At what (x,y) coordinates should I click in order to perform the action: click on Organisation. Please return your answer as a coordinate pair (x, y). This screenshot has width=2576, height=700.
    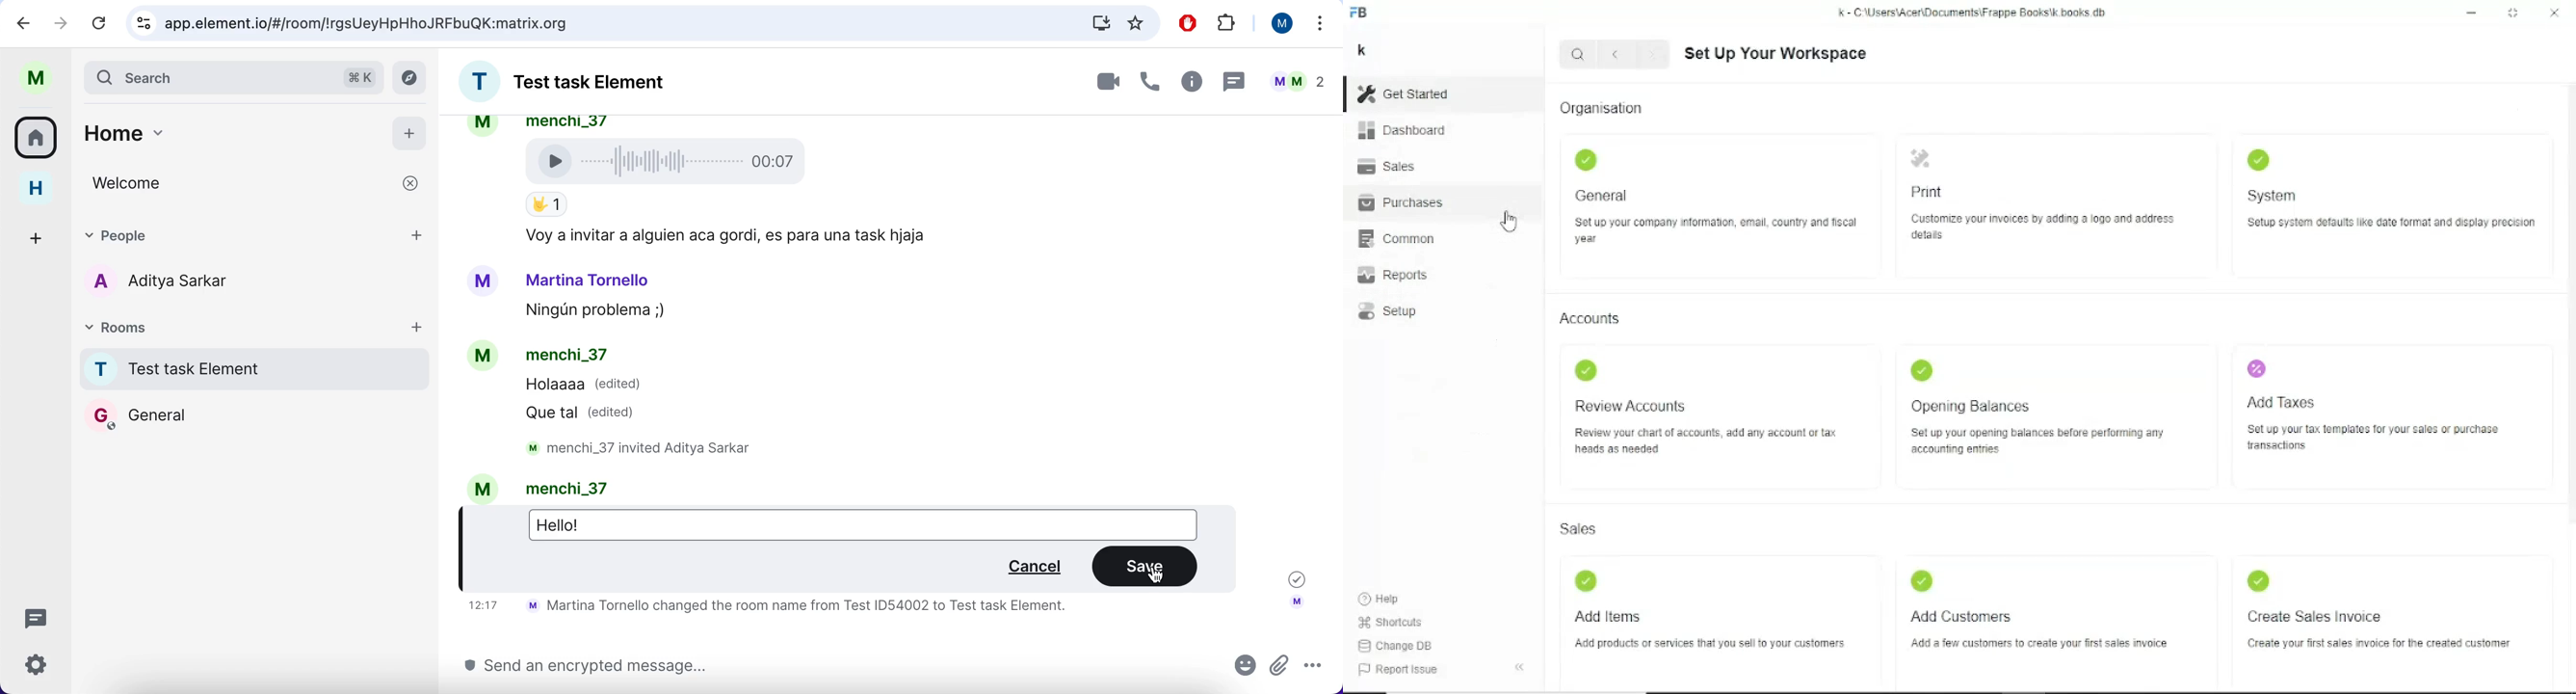
    Looking at the image, I should click on (1601, 108).